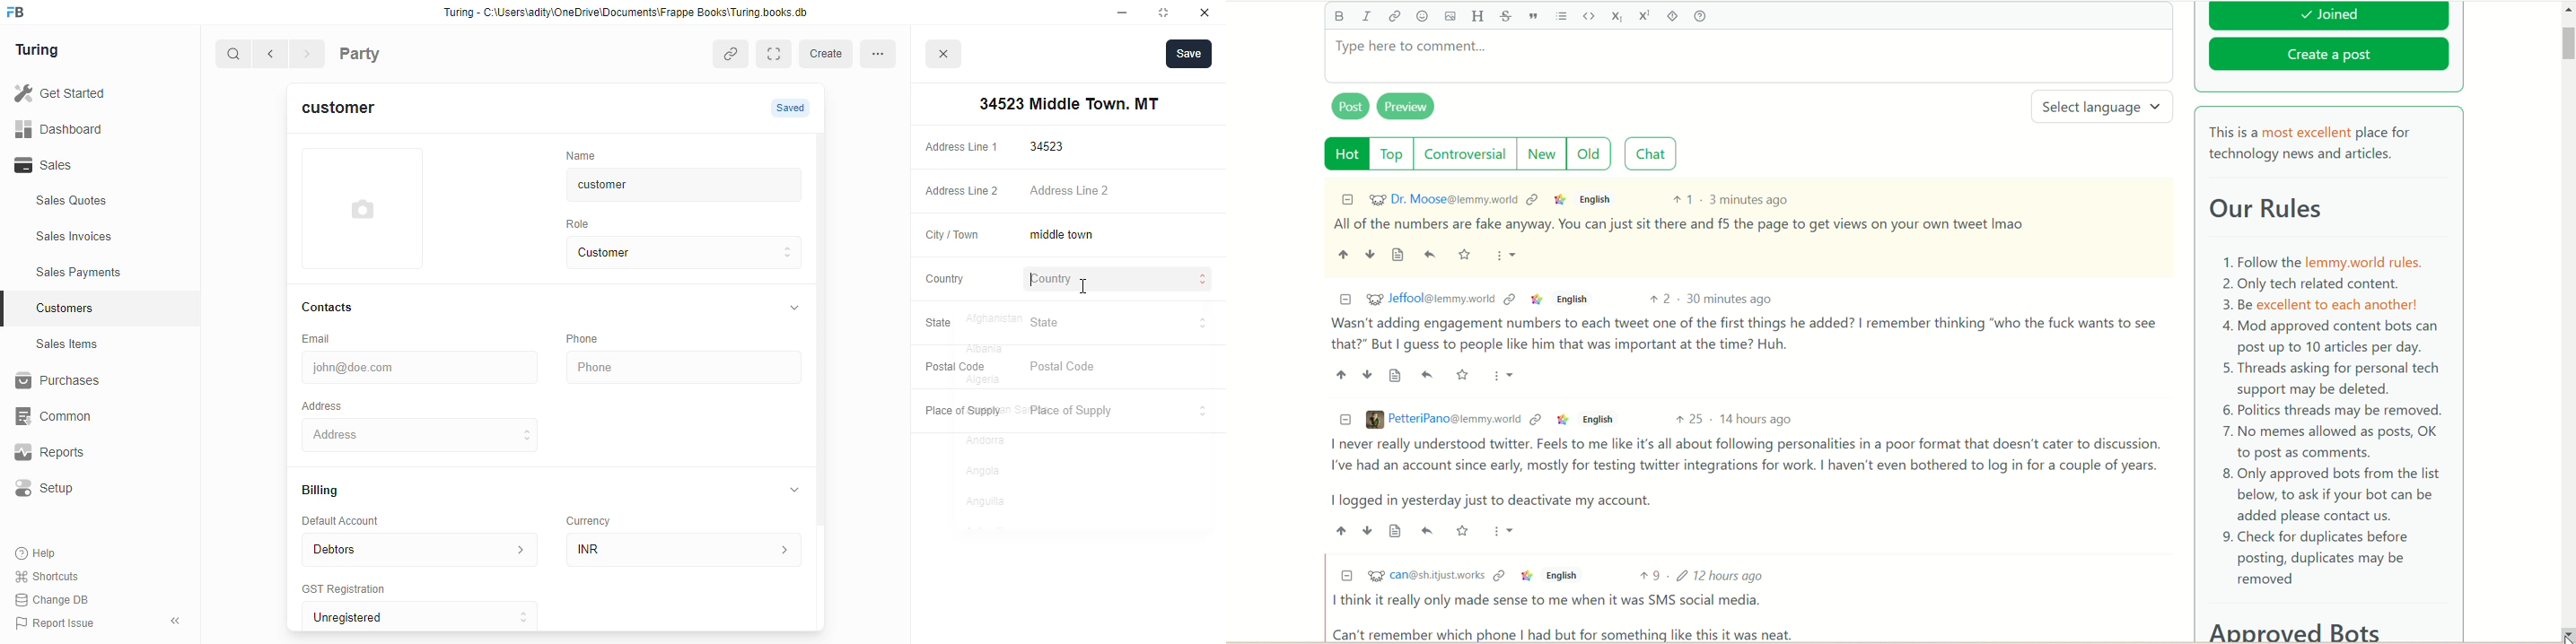  Describe the element at coordinates (320, 337) in the screenshot. I see `Email` at that location.